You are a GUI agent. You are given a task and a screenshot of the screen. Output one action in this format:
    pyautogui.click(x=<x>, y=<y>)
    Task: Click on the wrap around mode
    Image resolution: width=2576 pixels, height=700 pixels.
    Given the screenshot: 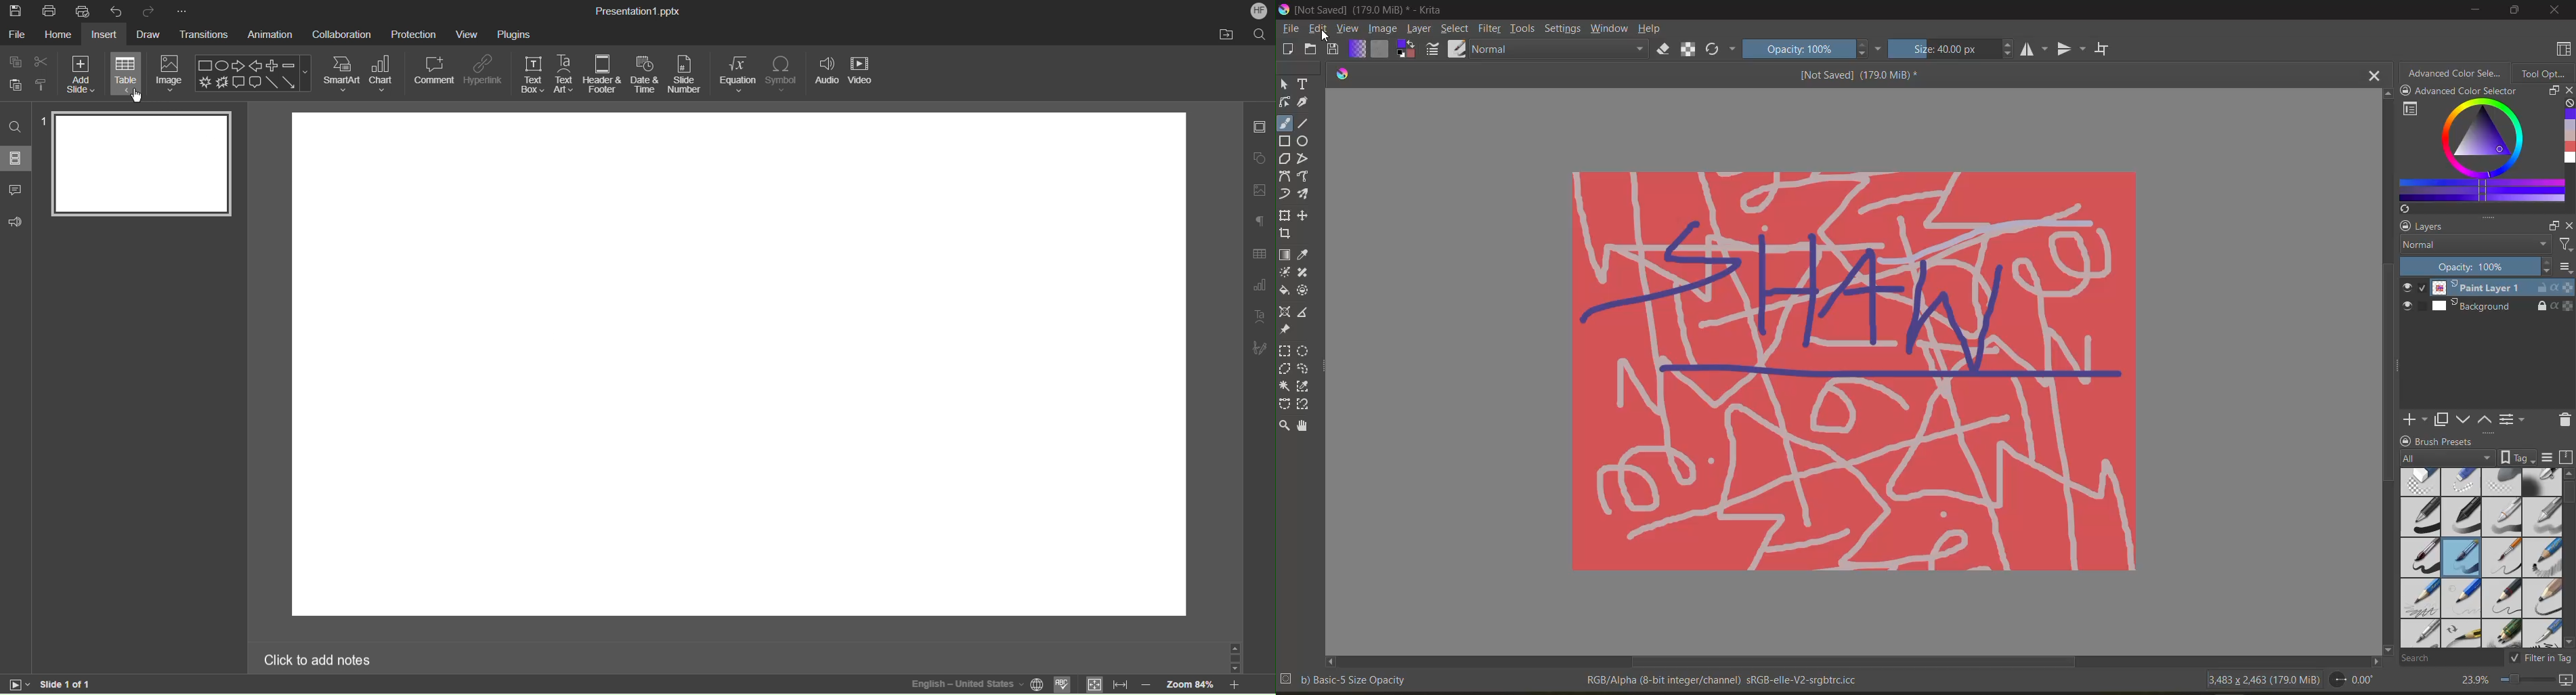 What is the action you would take?
    pyautogui.click(x=2104, y=48)
    